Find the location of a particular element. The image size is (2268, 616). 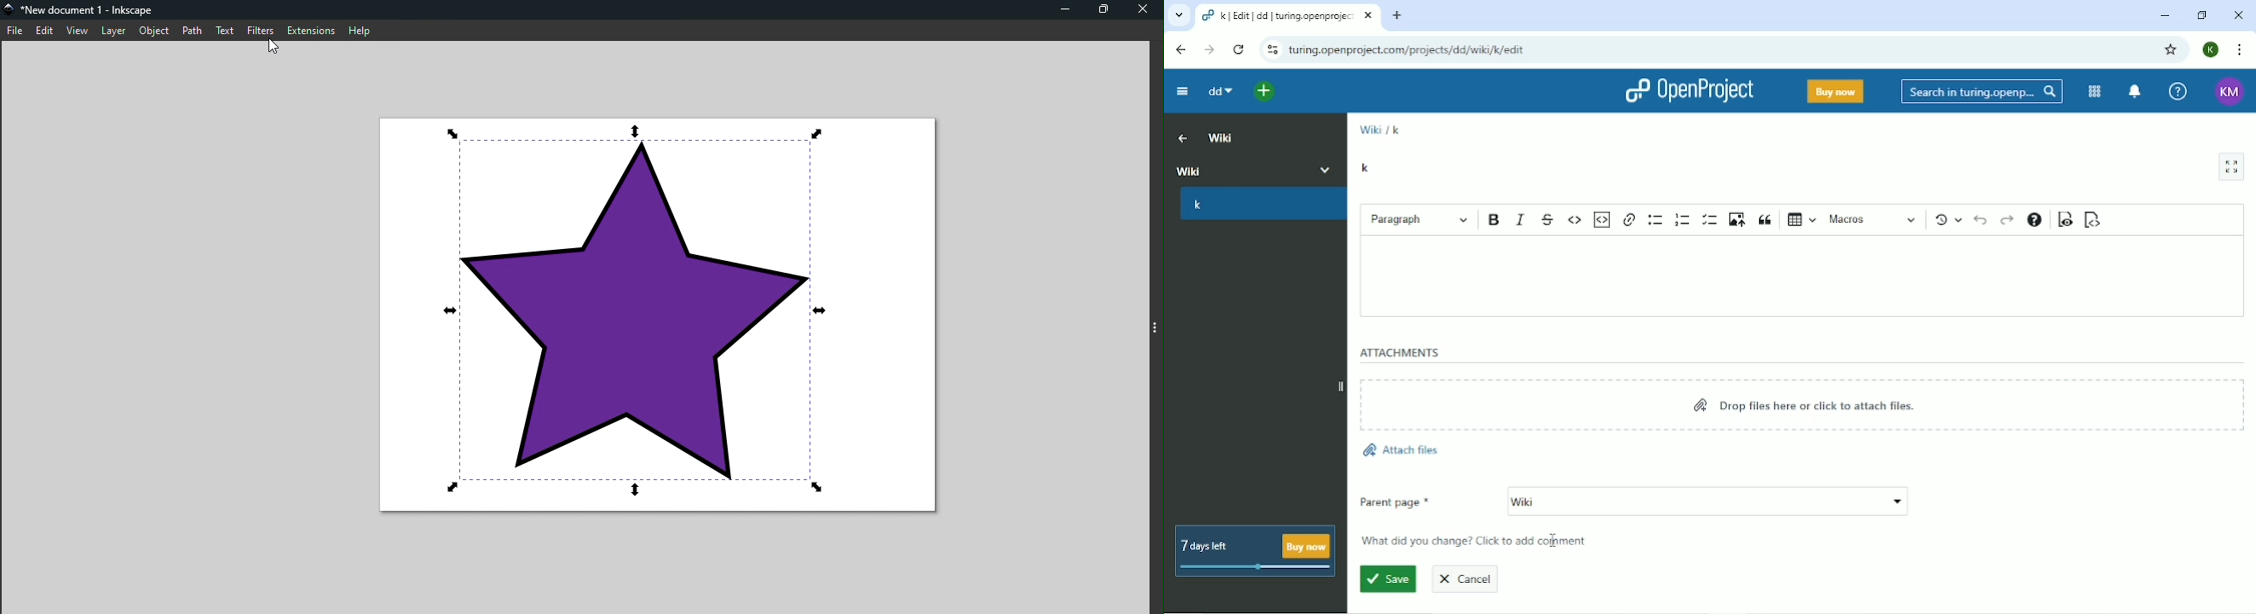

Insert code snippet is located at coordinates (1603, 219).